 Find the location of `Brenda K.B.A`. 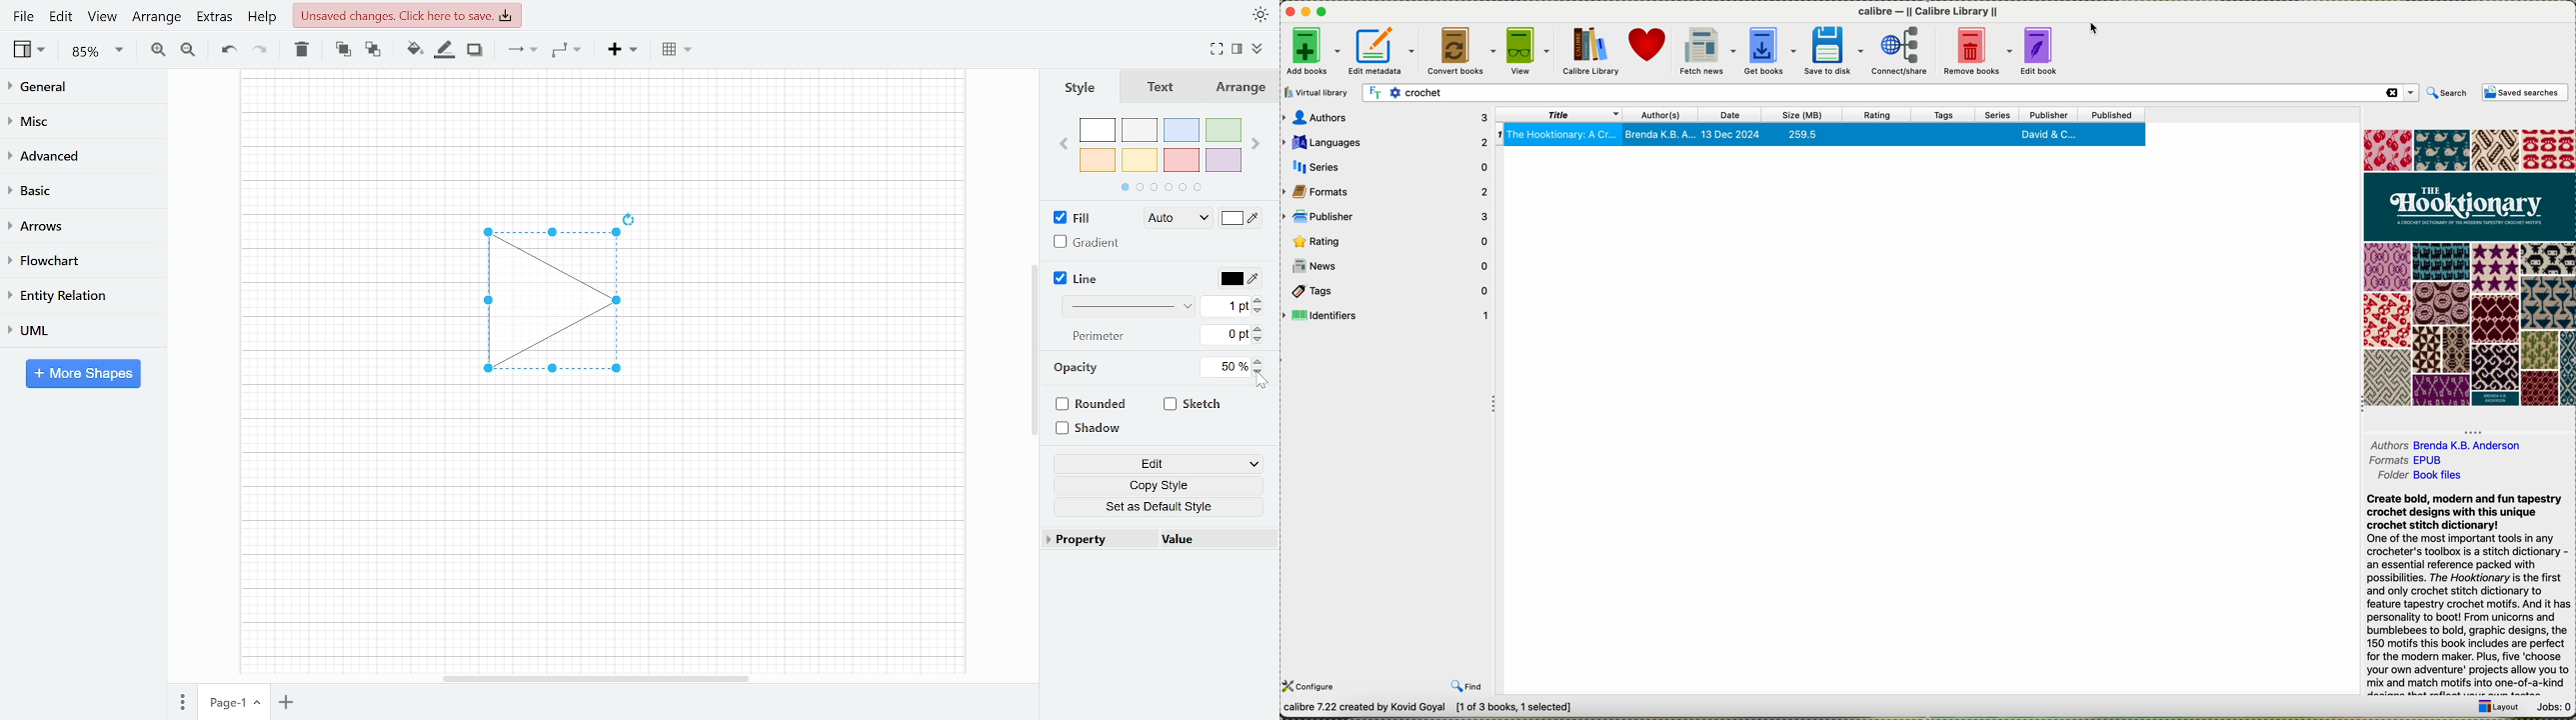

Brenda K.B.A is located at coordinates (1662, 134).